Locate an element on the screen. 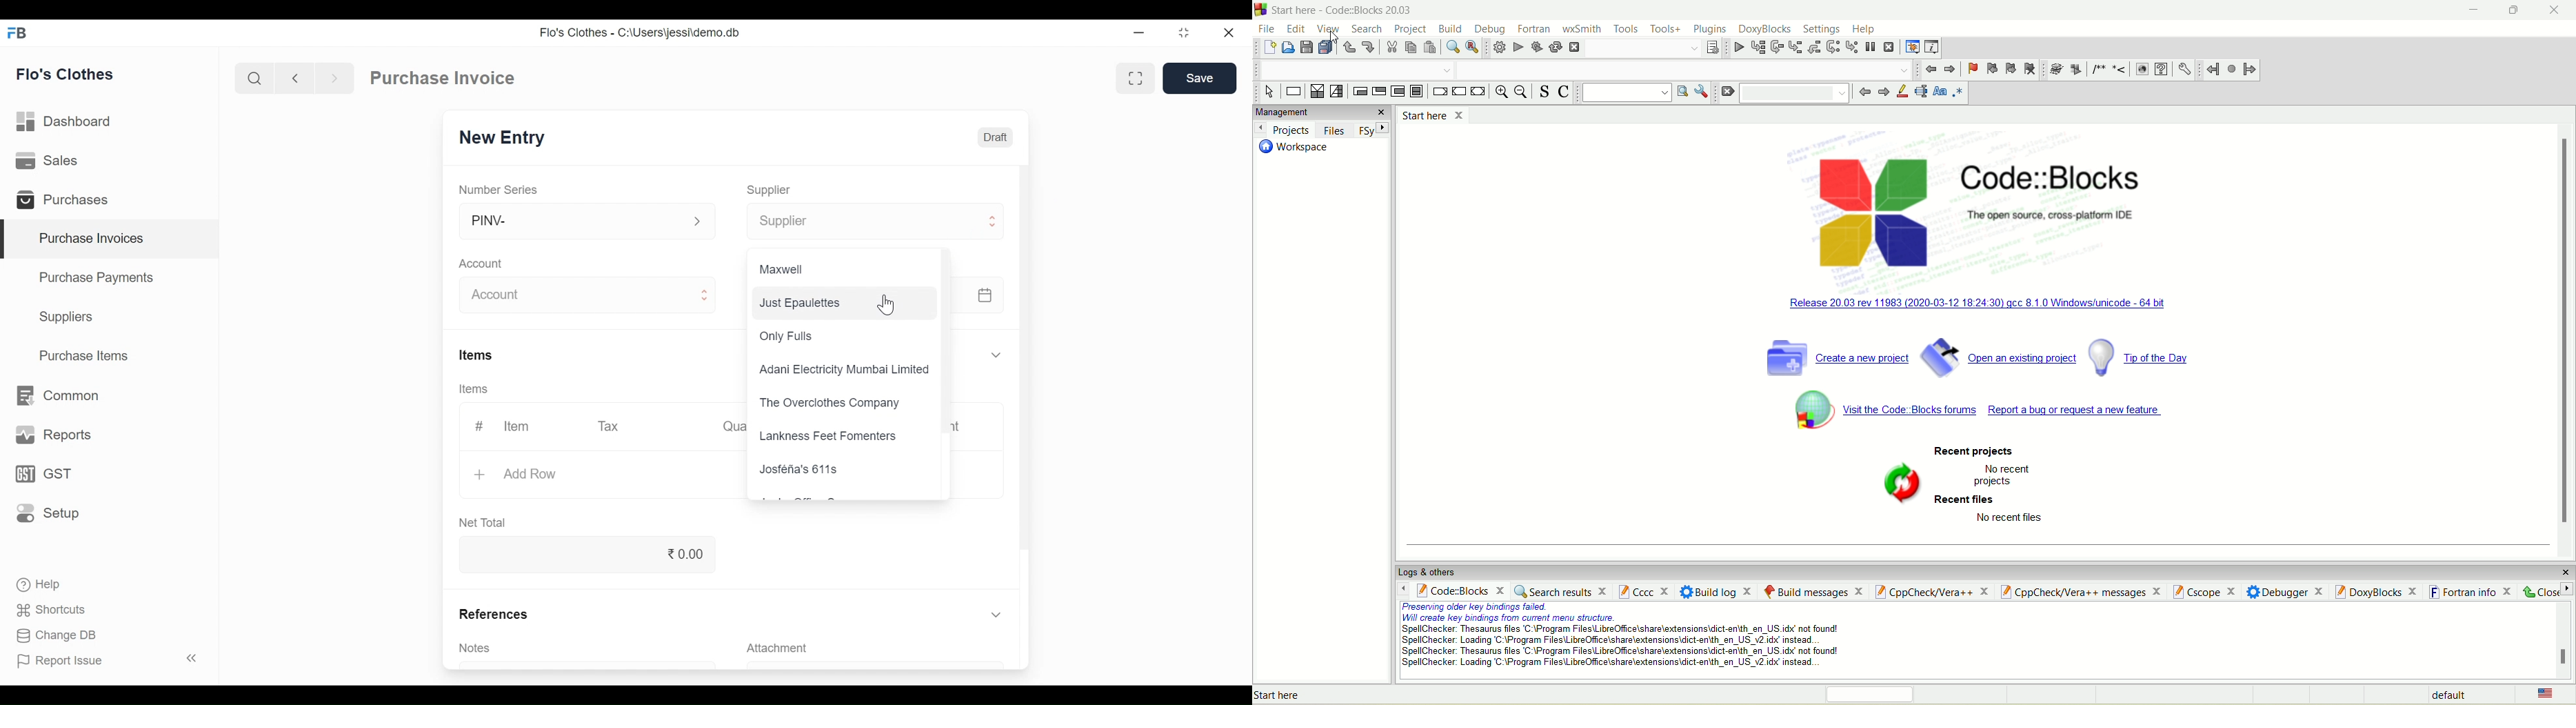  Account is located at coordinates (575, 294).